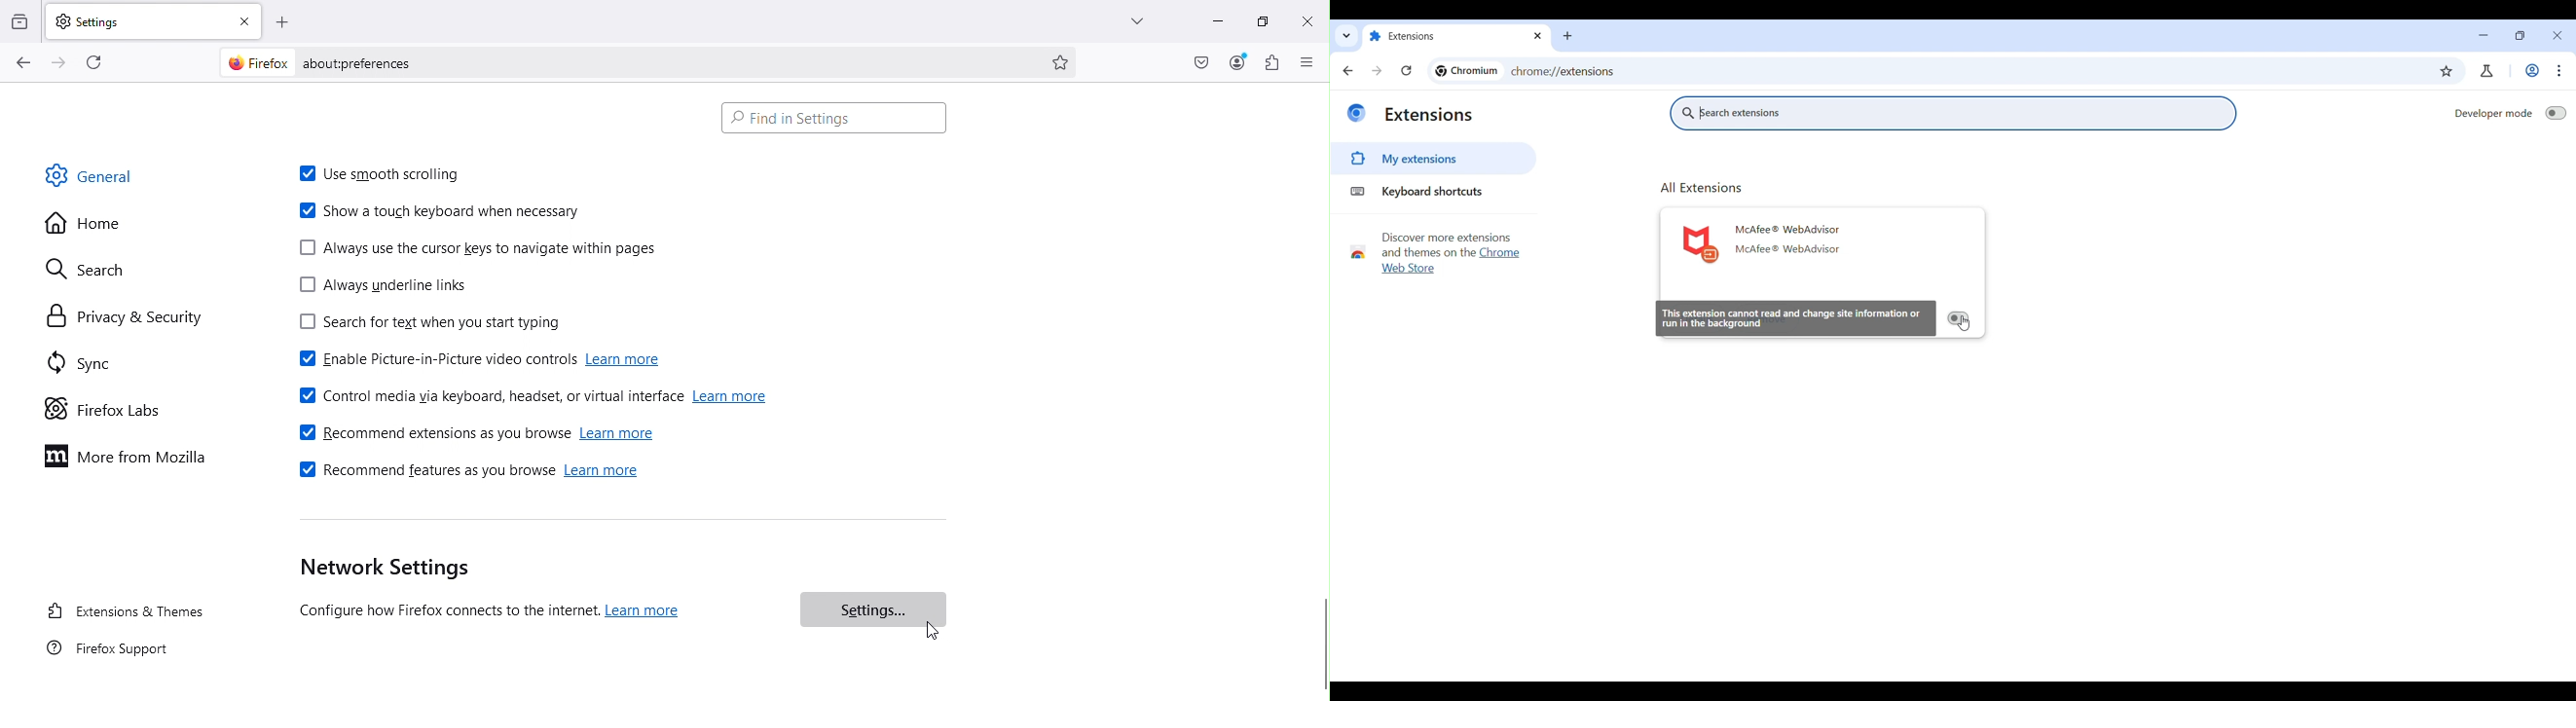 The image size is (2576, 728). What do you see at coordinates (2484, 35) in the screenshot?
I see `Minimize` at bounding box center [2484, 35].